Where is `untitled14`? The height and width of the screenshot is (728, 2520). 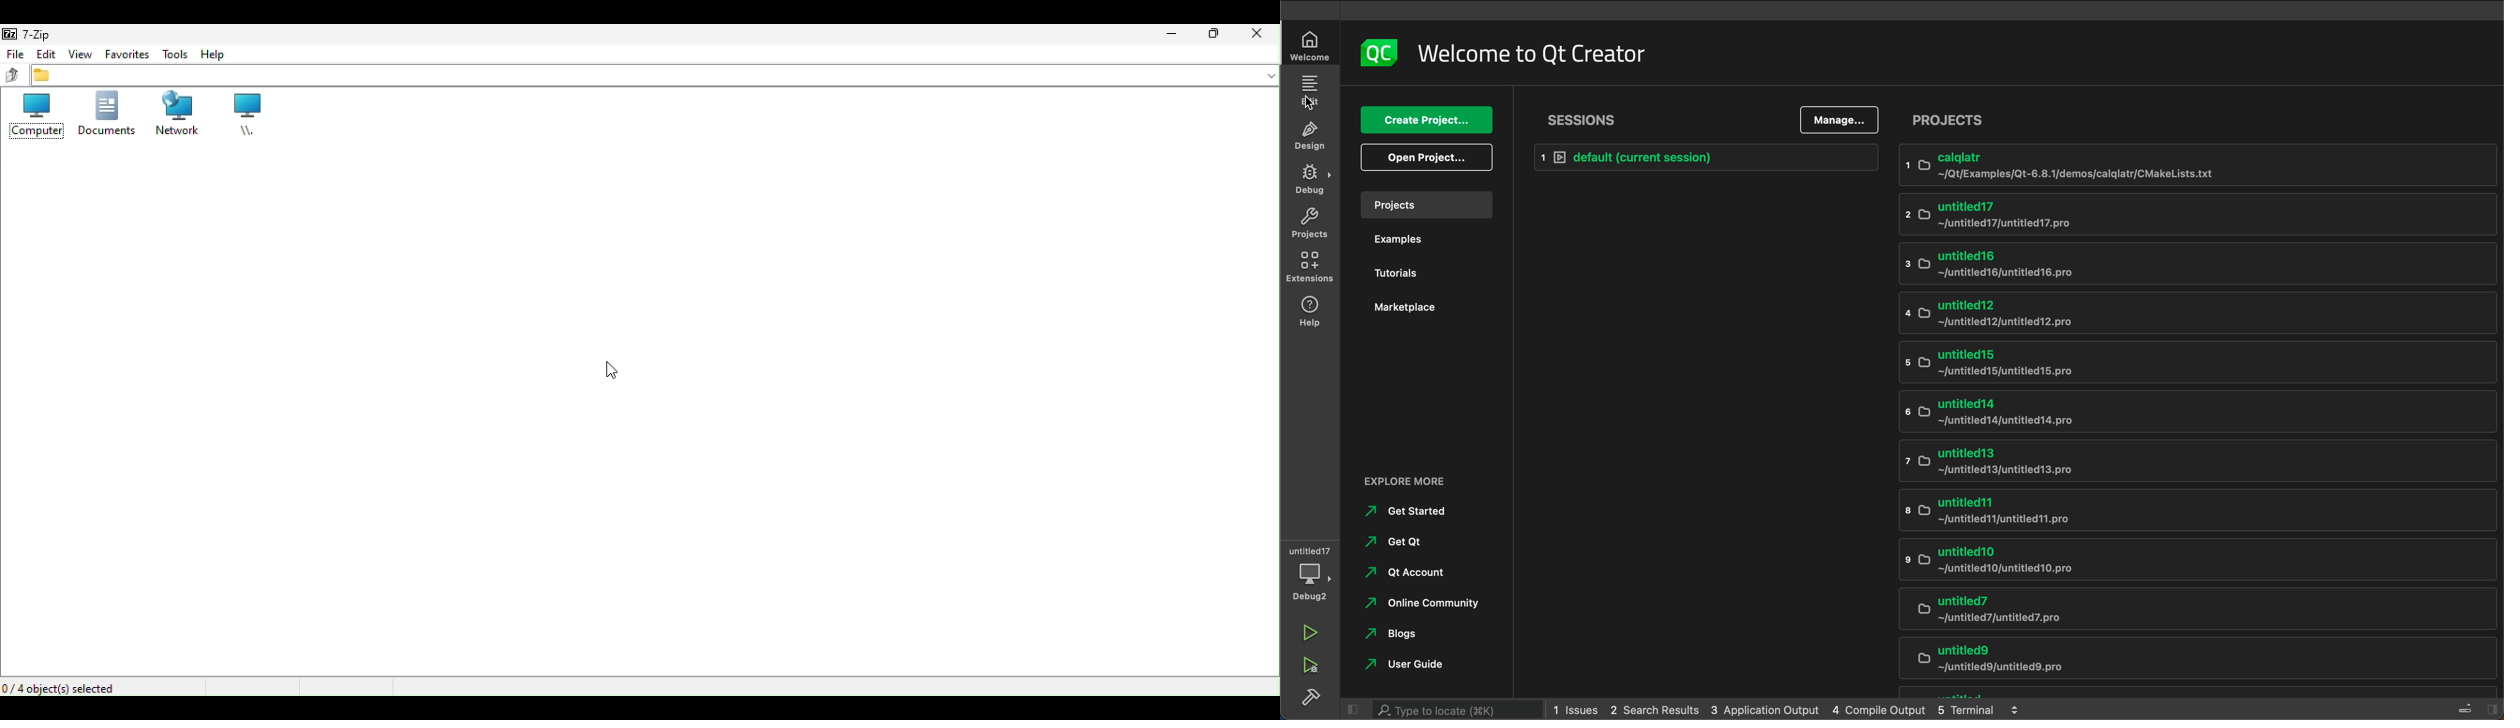 untitled14 is located at coordinates (2178, 414).